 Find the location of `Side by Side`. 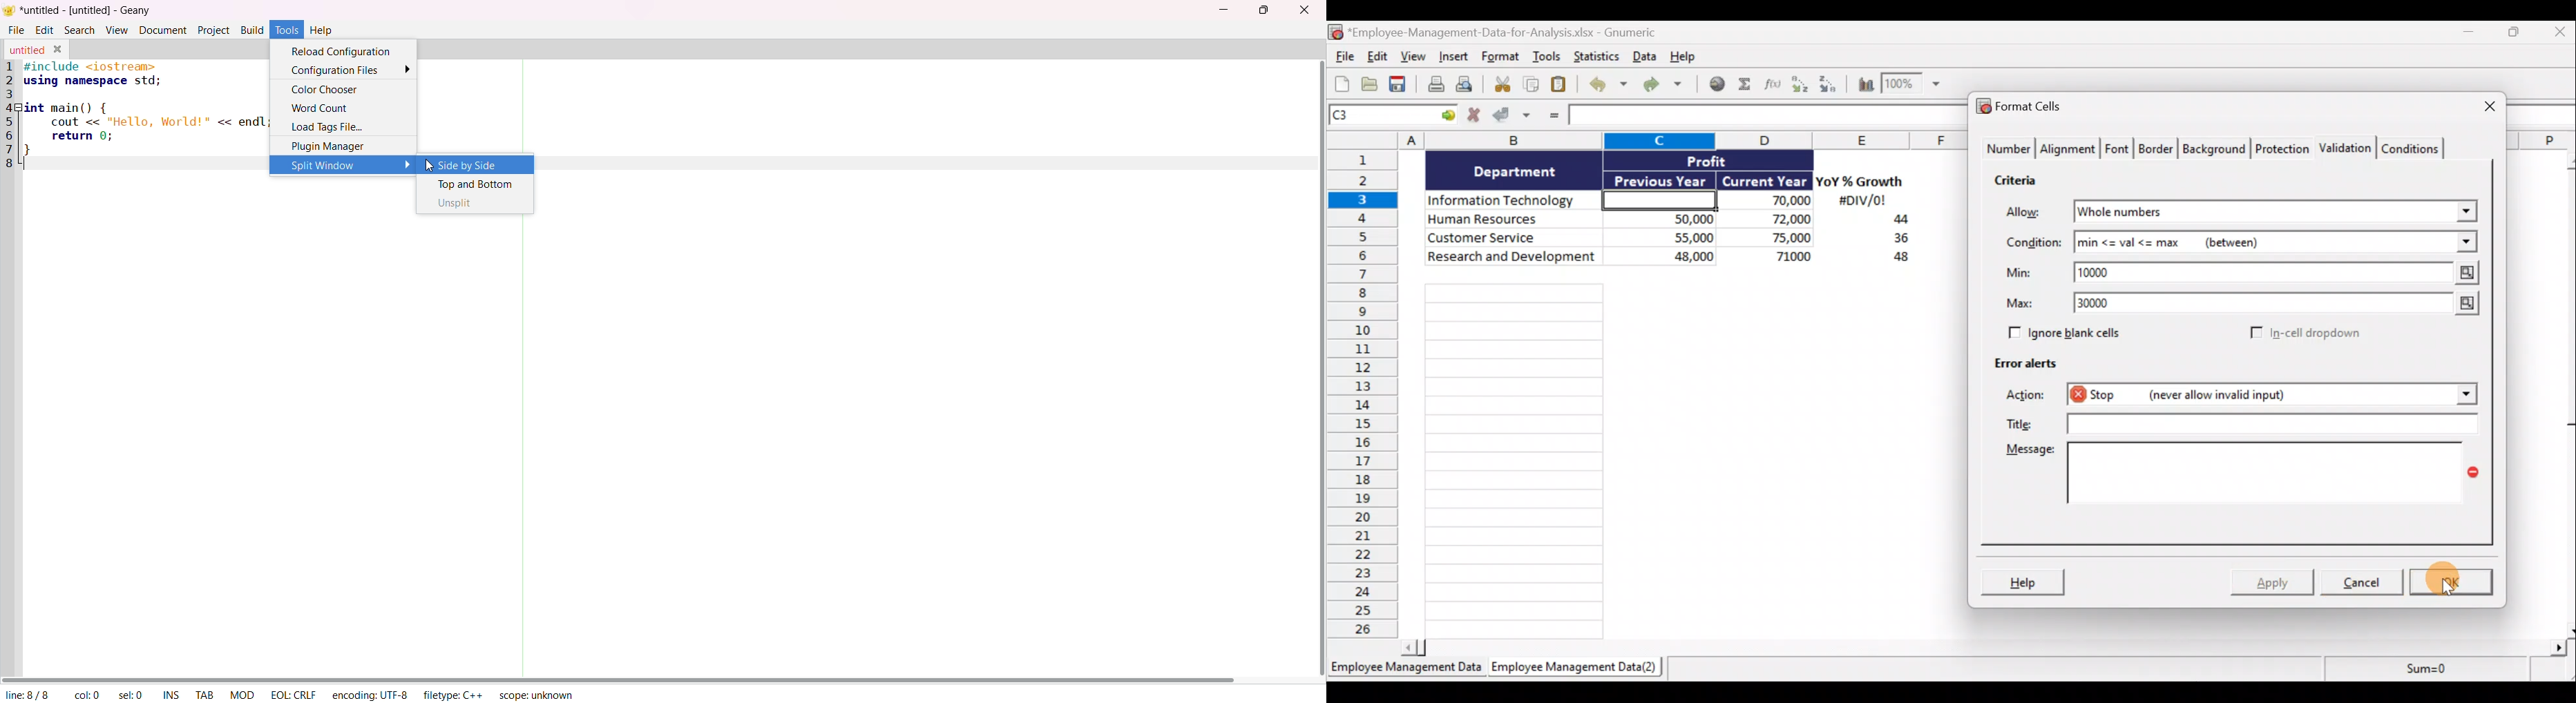

Side by Side is located at coordinates (469, 166).